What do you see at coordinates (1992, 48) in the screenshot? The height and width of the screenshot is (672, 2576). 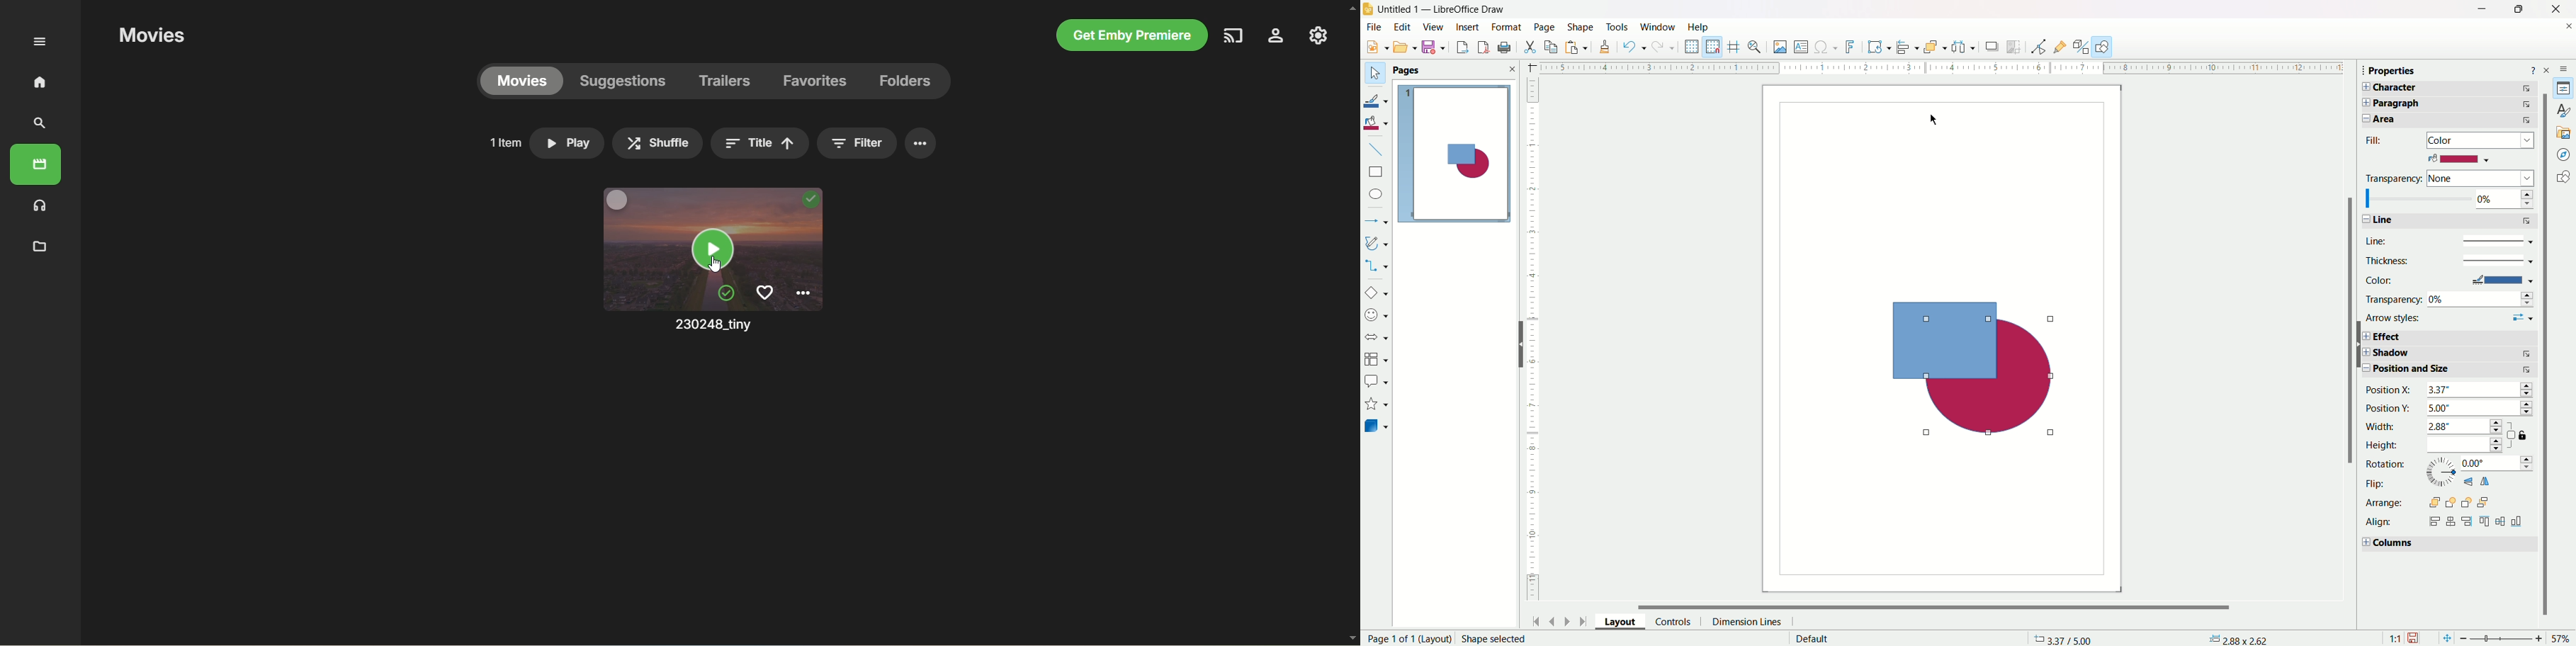 I see `shadow` at bounding box center [1992, 48].